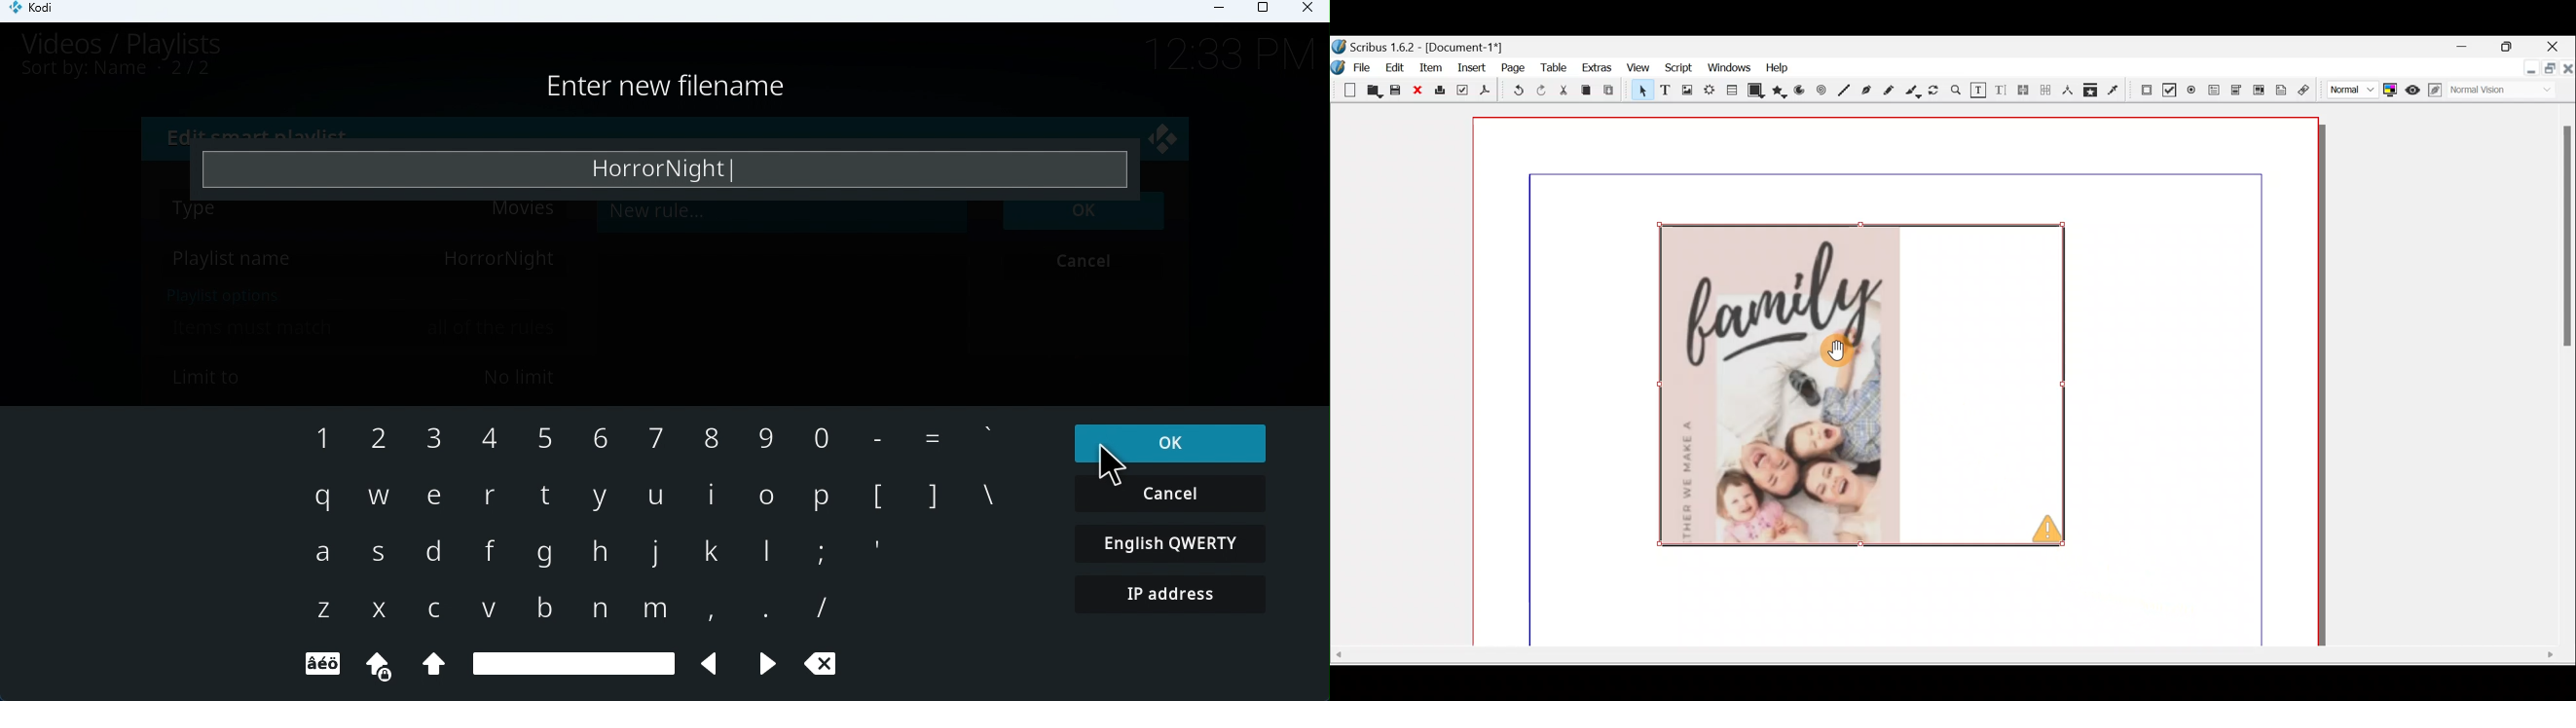 The height and width of the screenshot is (728, 2576). I want to click on IP address, so click(1178, 597).